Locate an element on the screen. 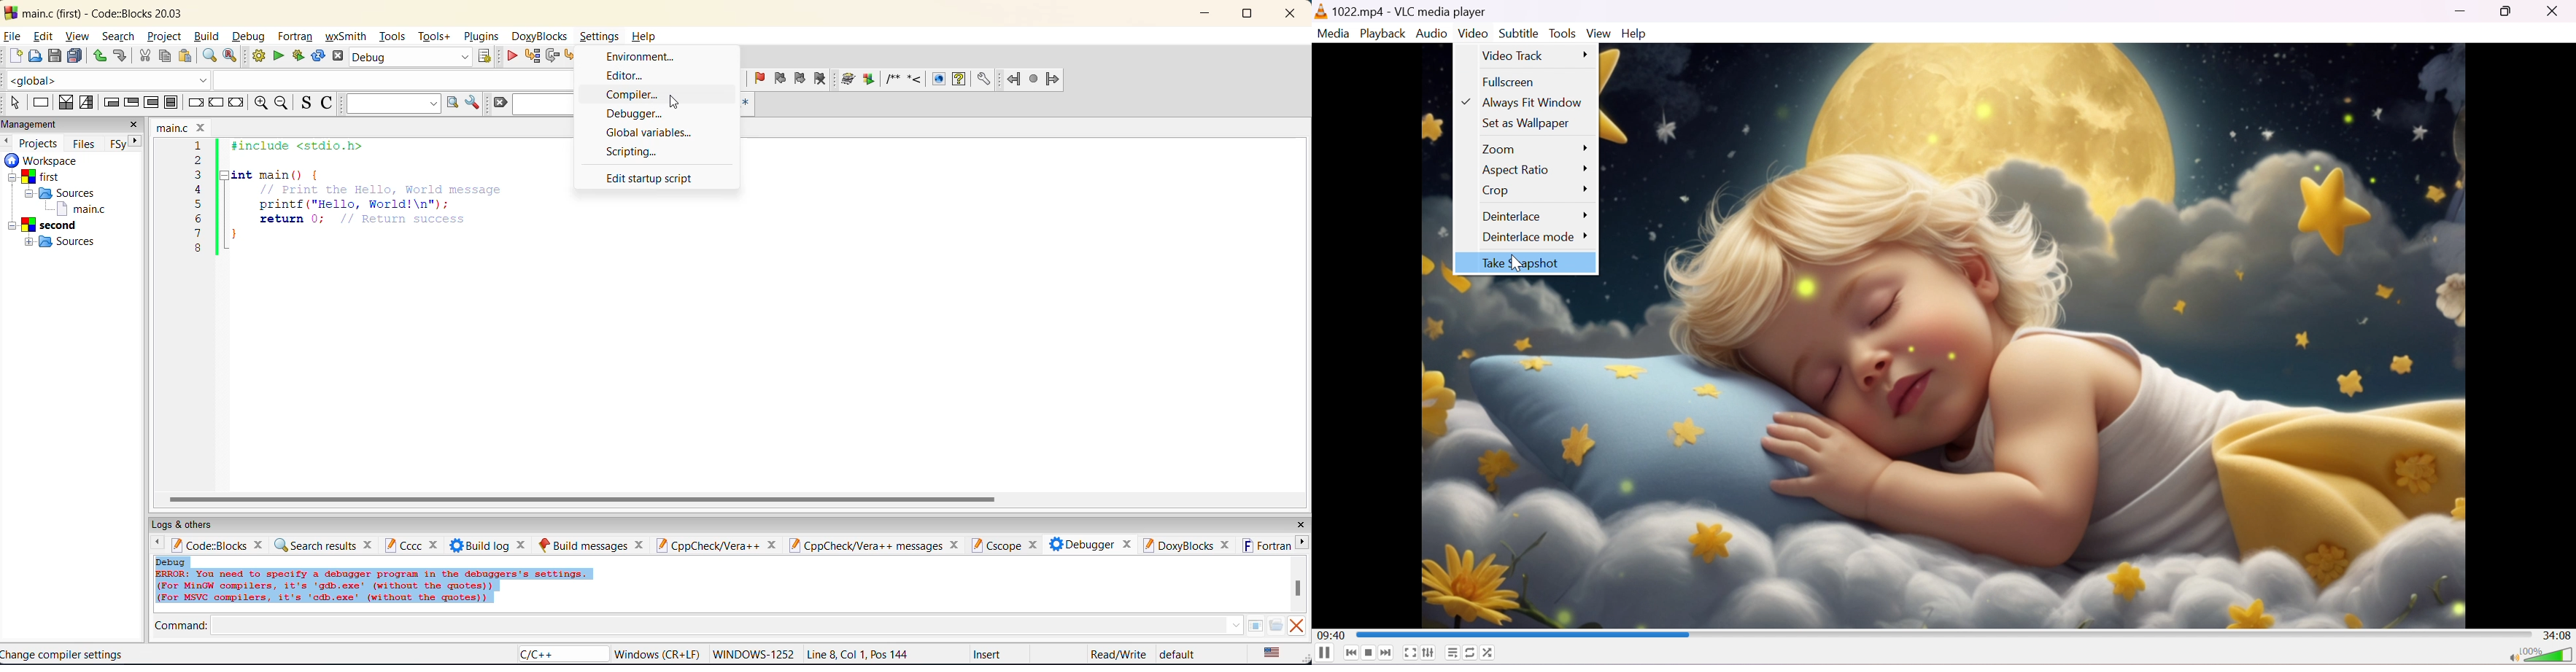 Image resolution: width=2576 pixels, height=672 pixels. debug is located at coordinates (249, 37).